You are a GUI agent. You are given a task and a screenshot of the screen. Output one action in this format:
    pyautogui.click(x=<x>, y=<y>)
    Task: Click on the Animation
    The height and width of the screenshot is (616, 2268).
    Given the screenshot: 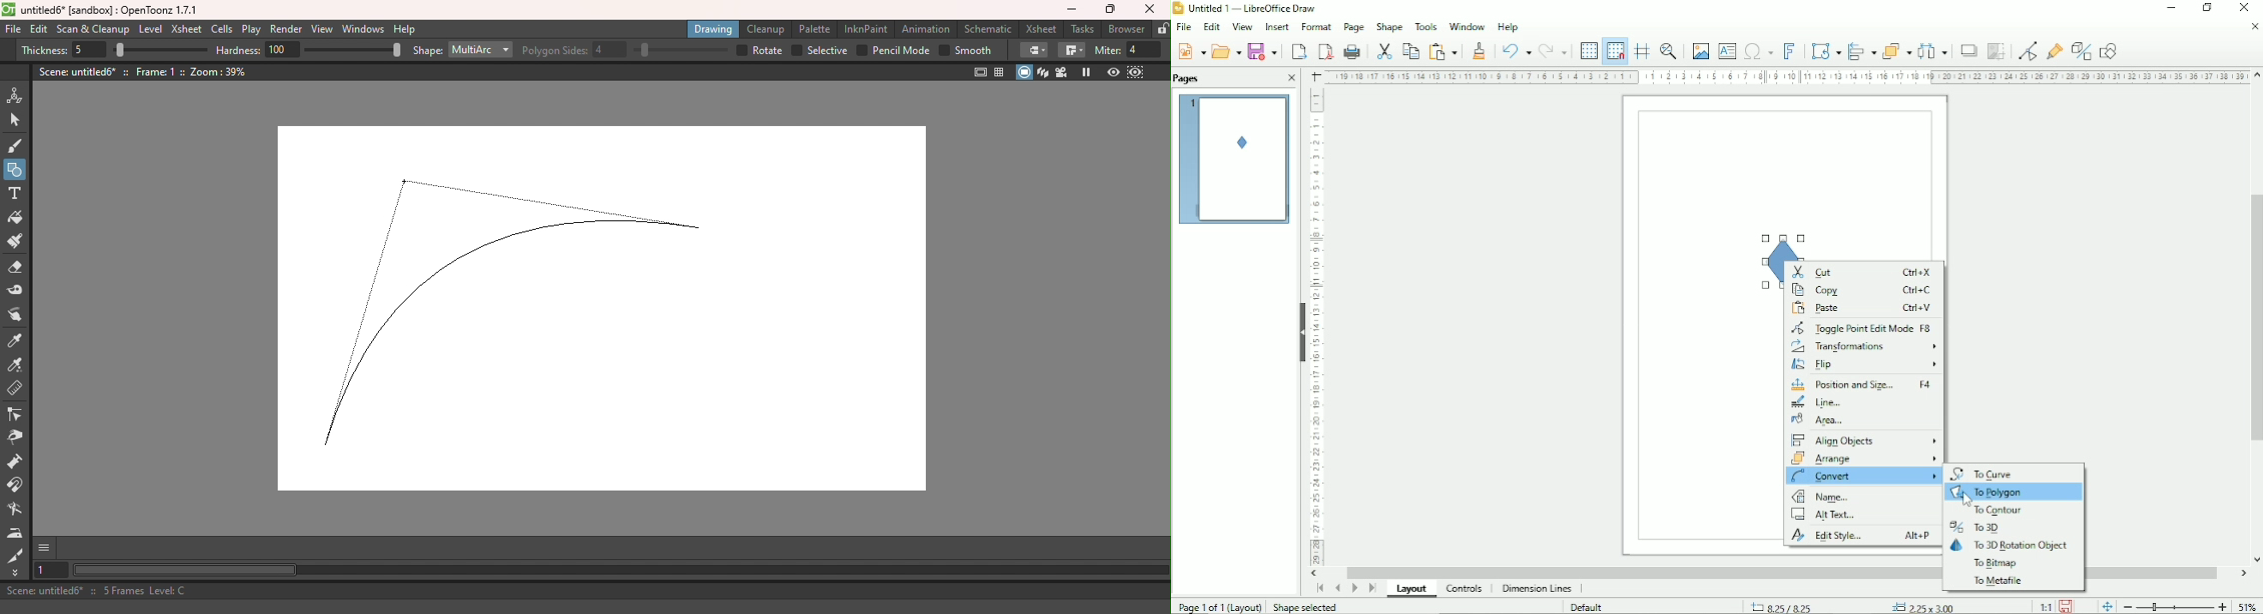 What is the action you would take?
    pyautogui.click(x=926, y=27)
    